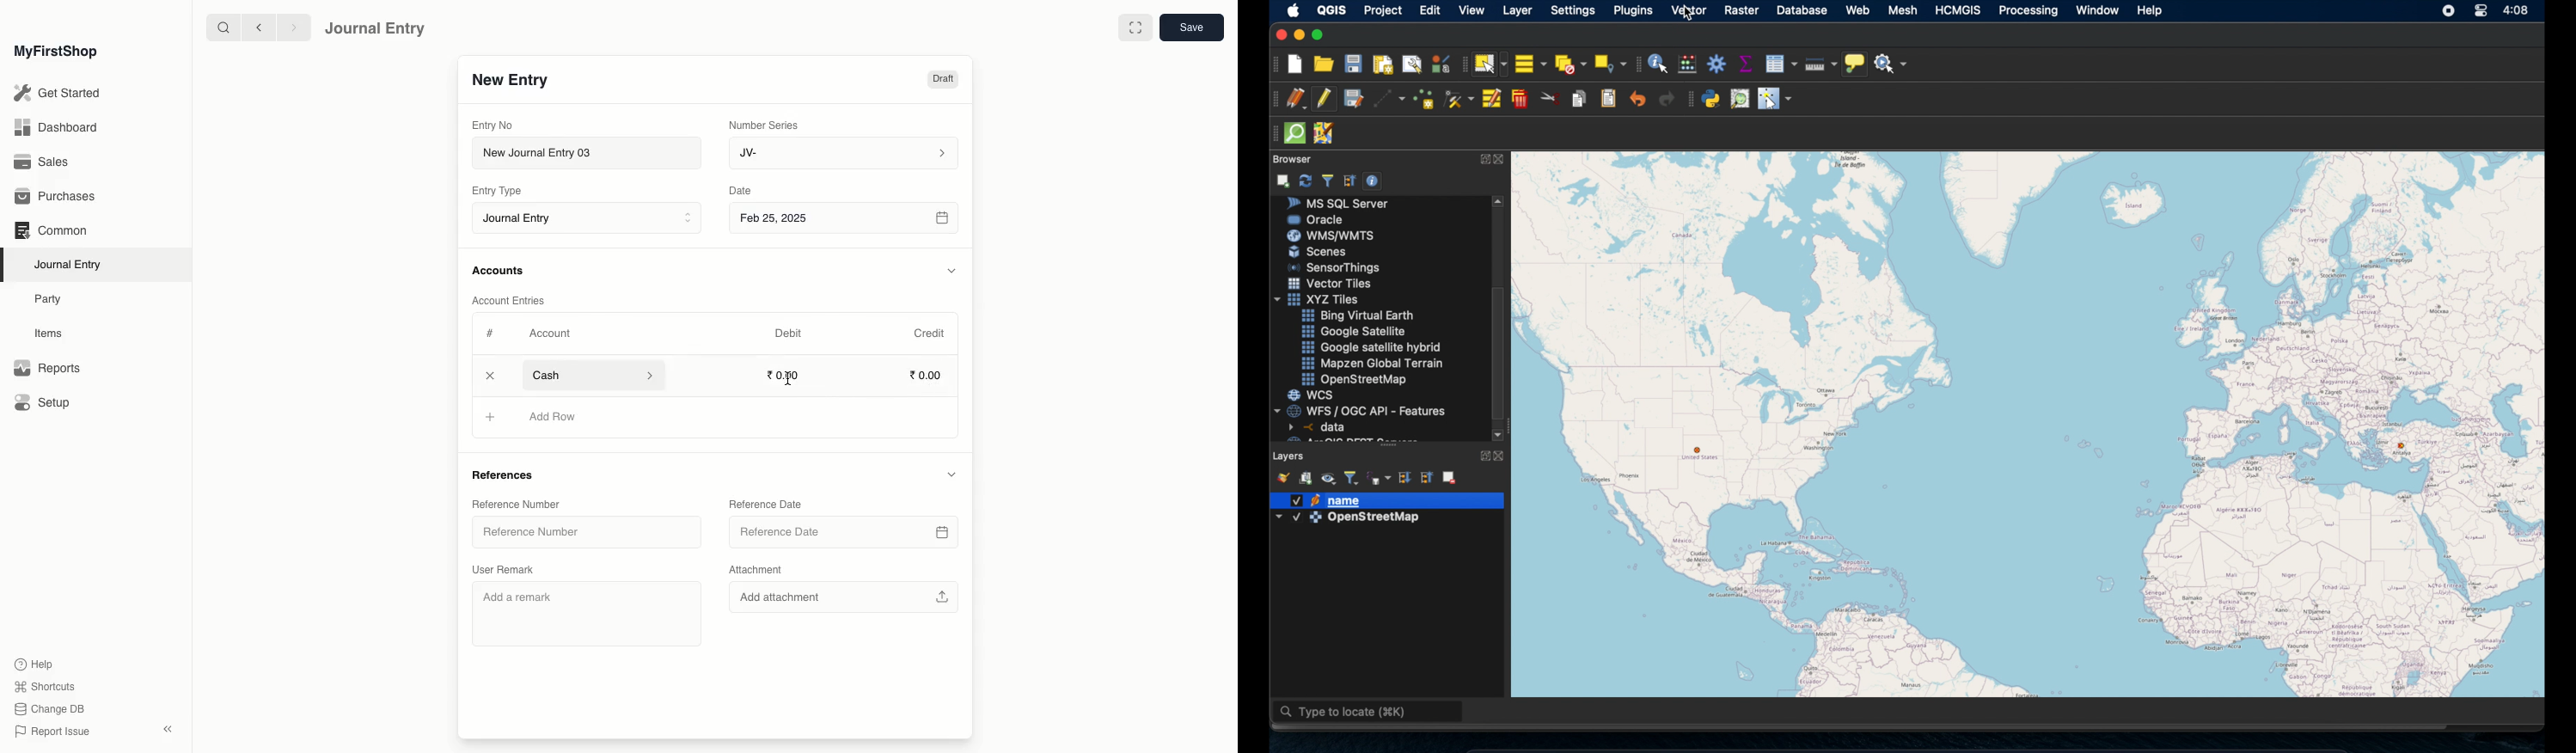 Image resolution: width=2576 pixels, height=756 pixels. I want to click on Account Entries, so click(515, 301).